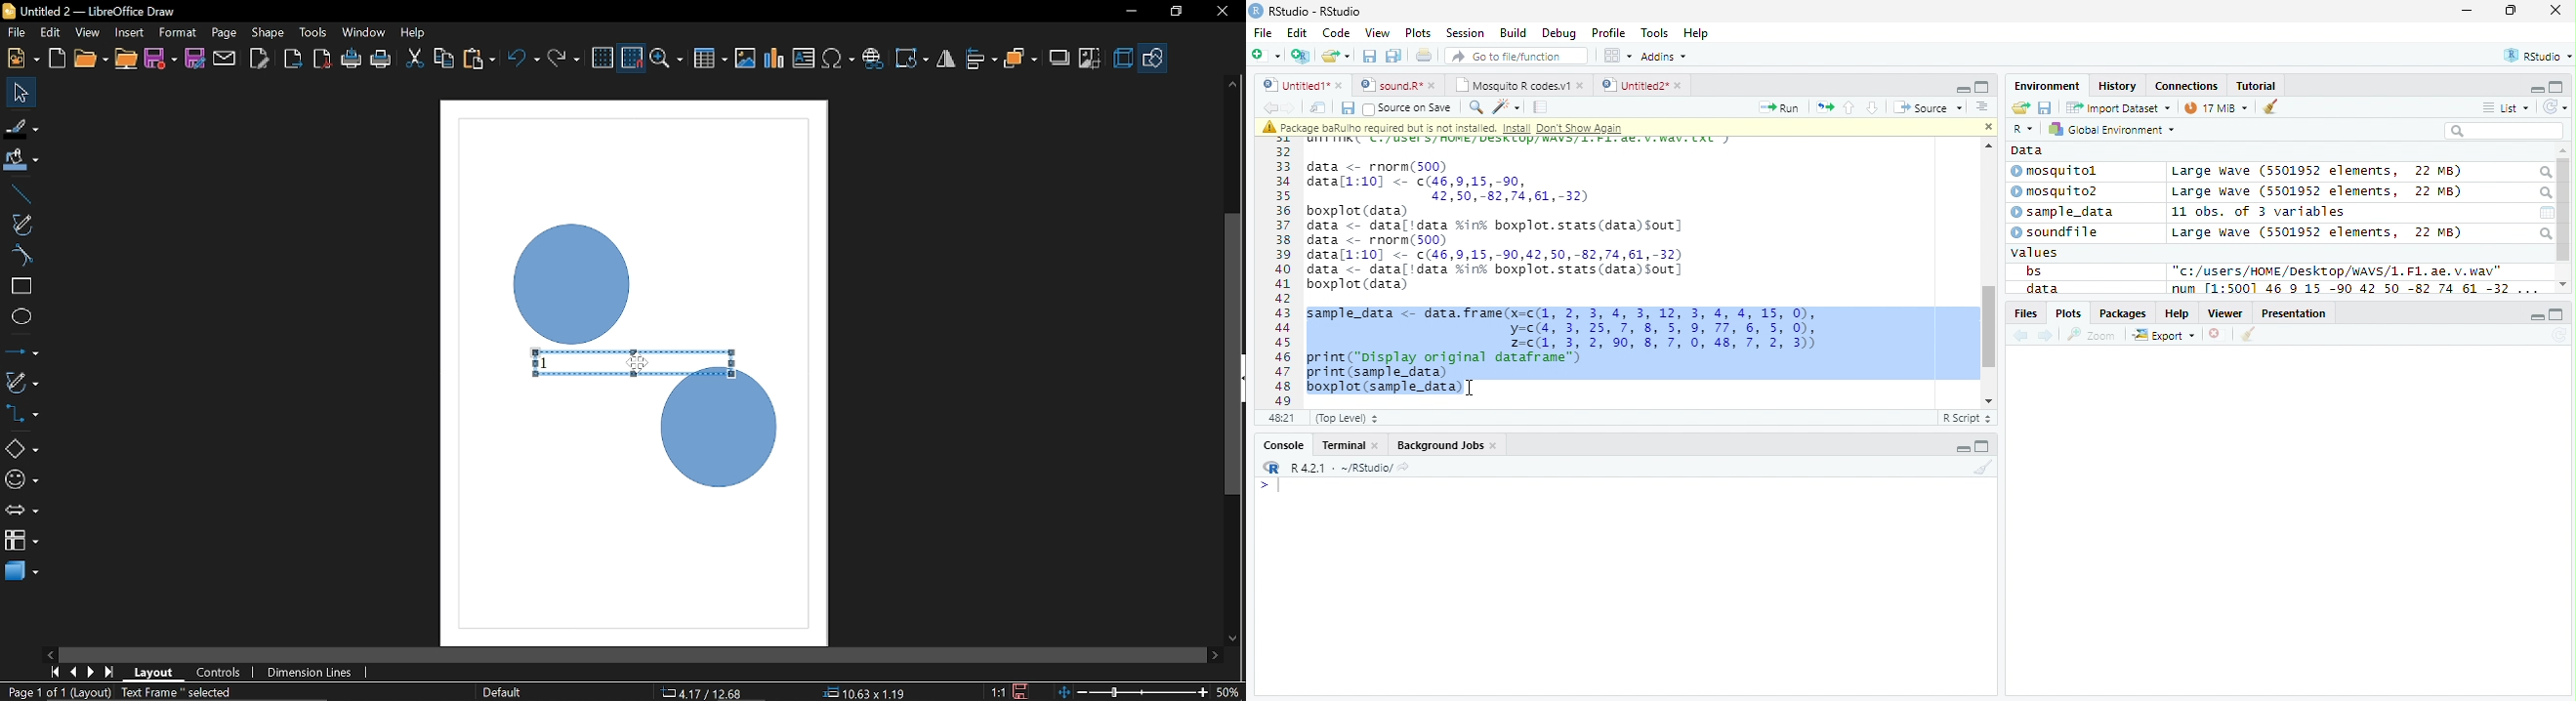 This screenshot has width=2576, height=728. Describe the element at coordinates (127, 59) in the screenshot. I see `Open remote file` at that location.